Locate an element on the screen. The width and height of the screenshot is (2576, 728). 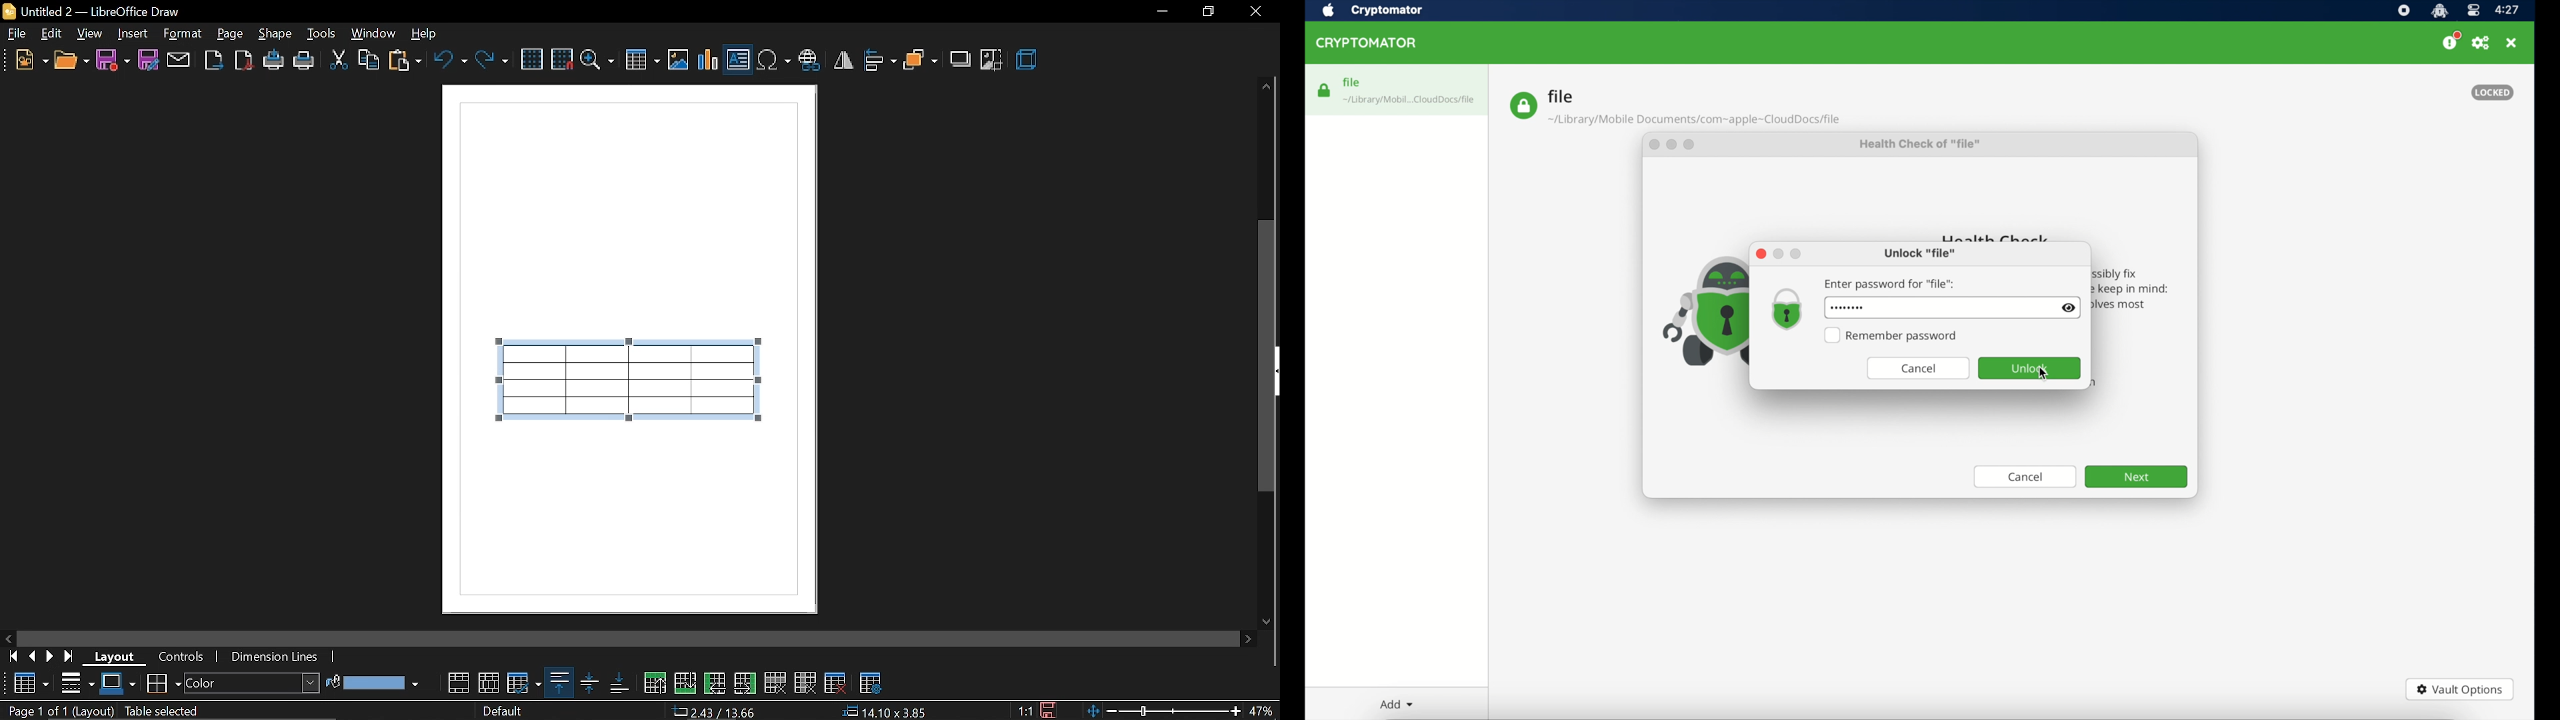
grid is located at coordinates (533, 60).